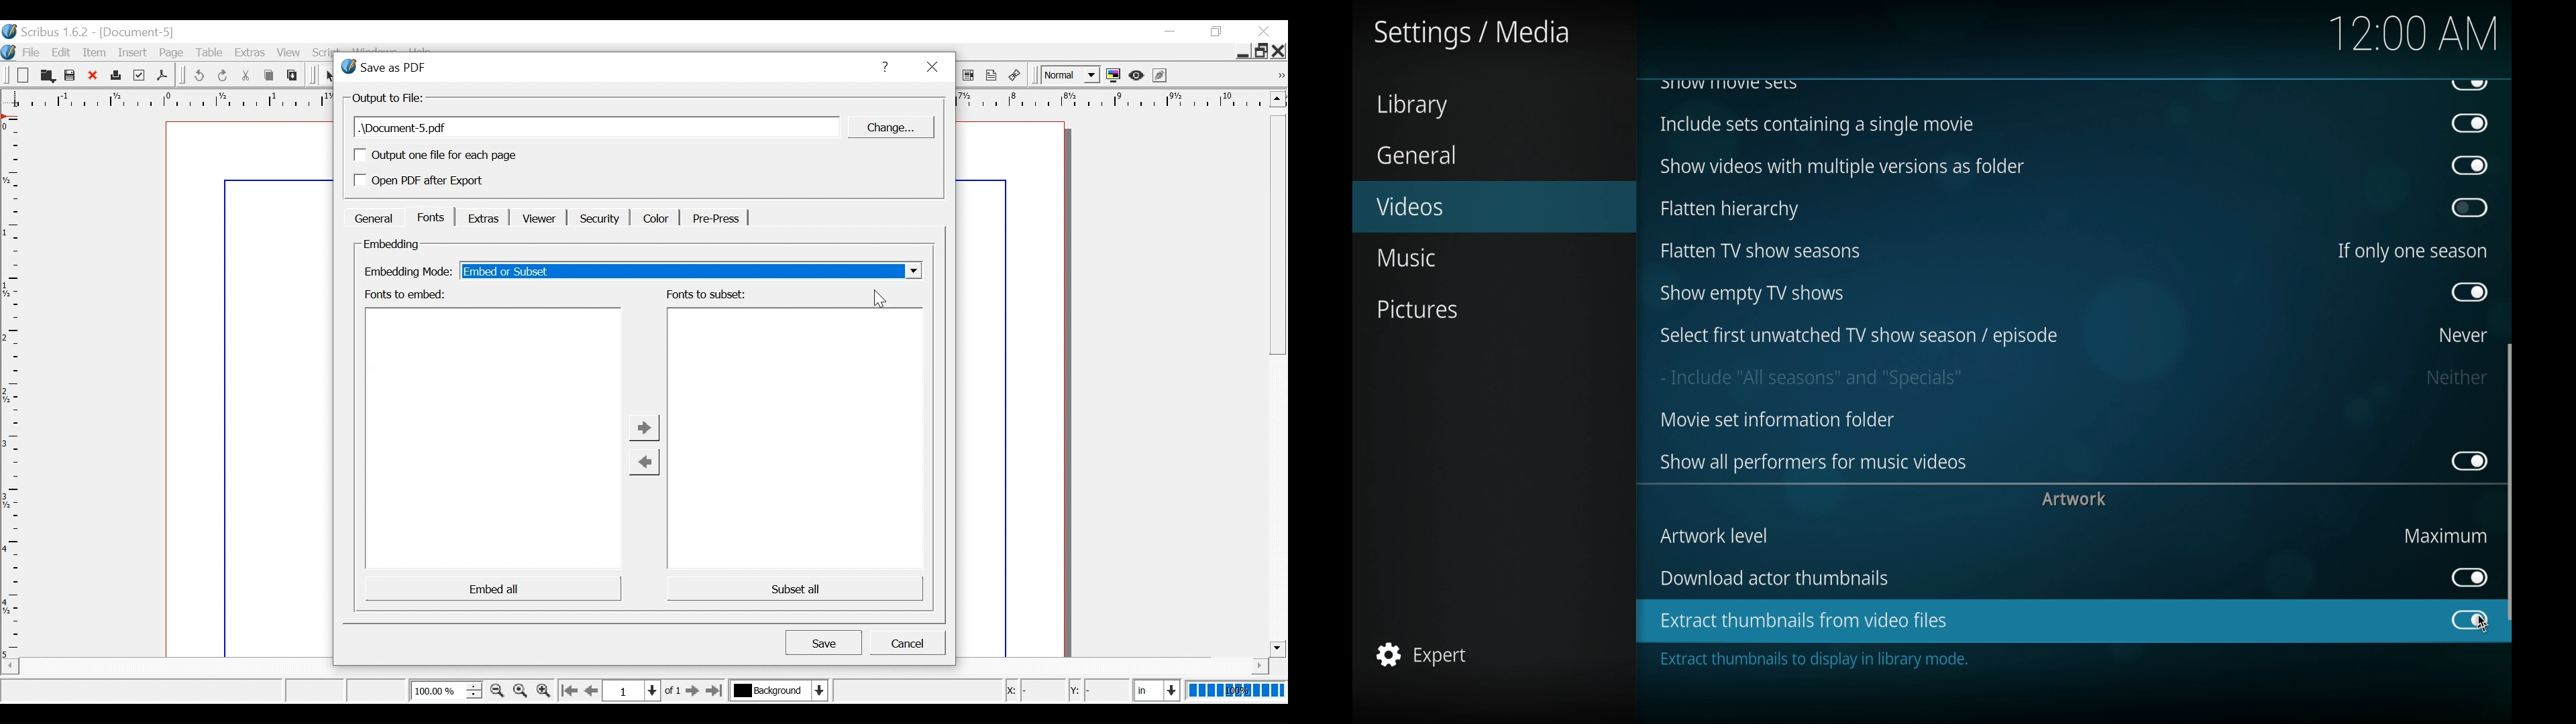  Describe the element at coordinates (1236, 690) in the screenshot. I see `100%` at that location.